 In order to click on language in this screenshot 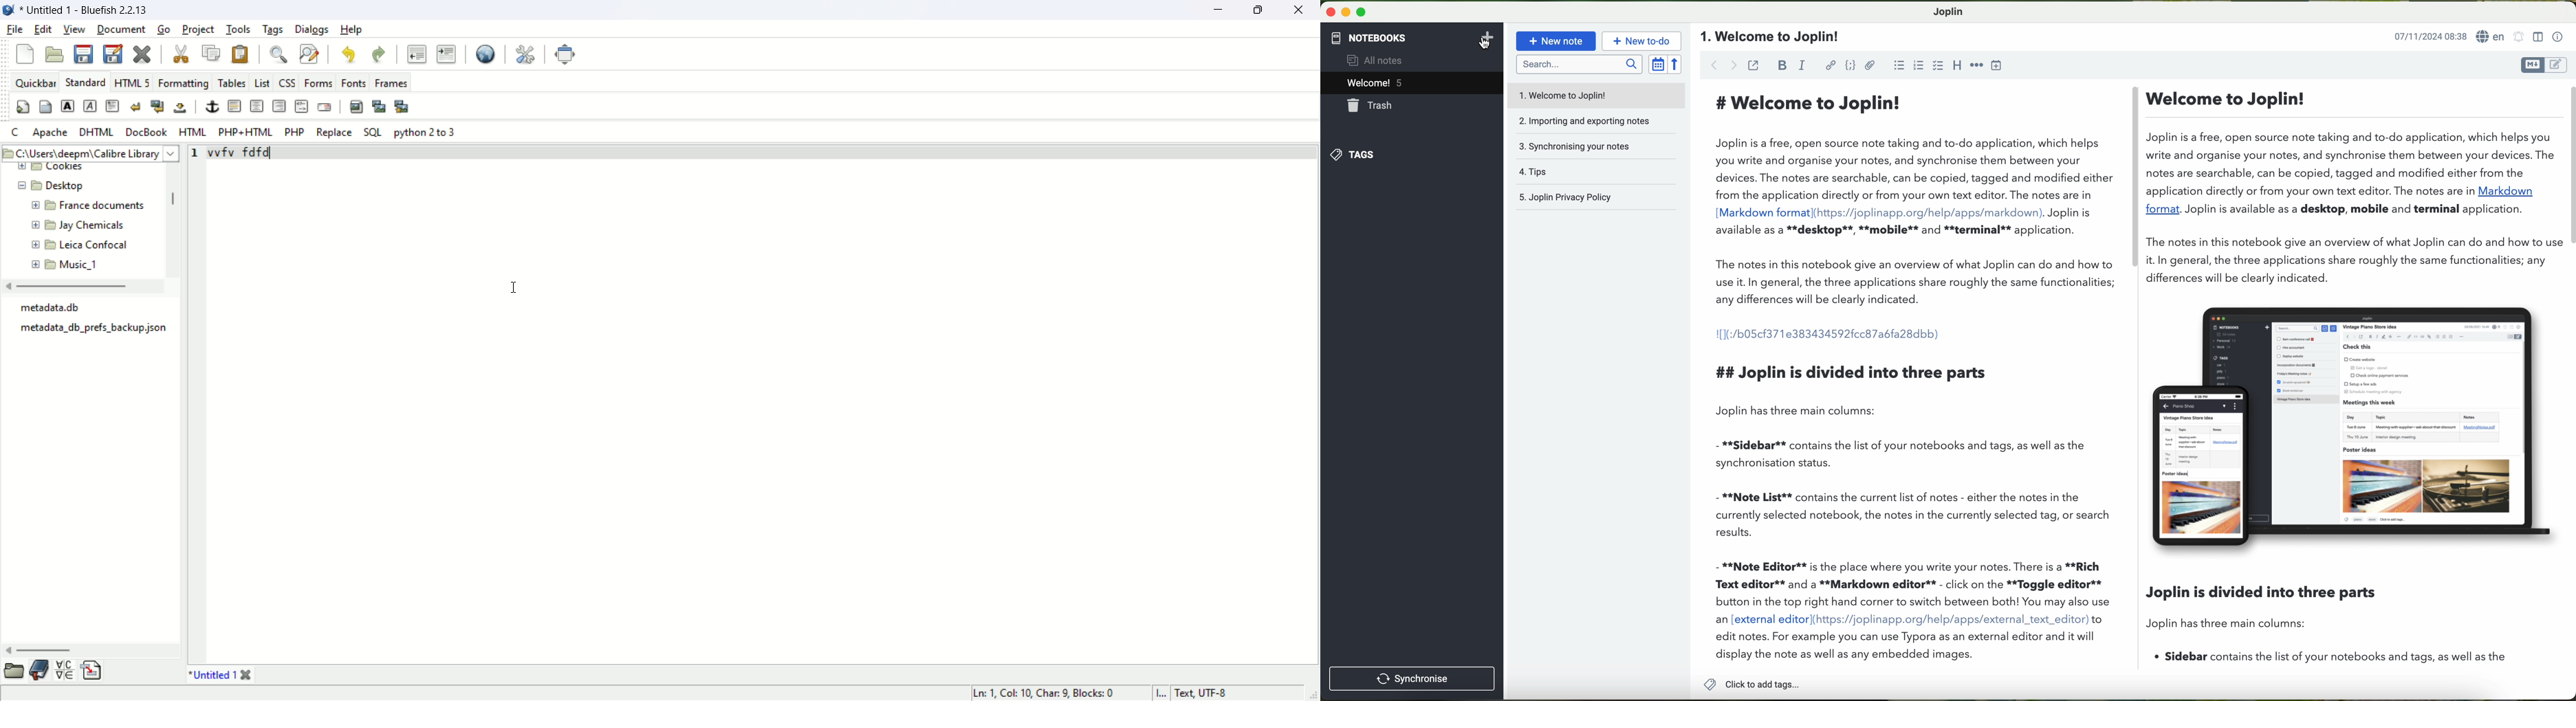, I will do `click(2491, 38)`.